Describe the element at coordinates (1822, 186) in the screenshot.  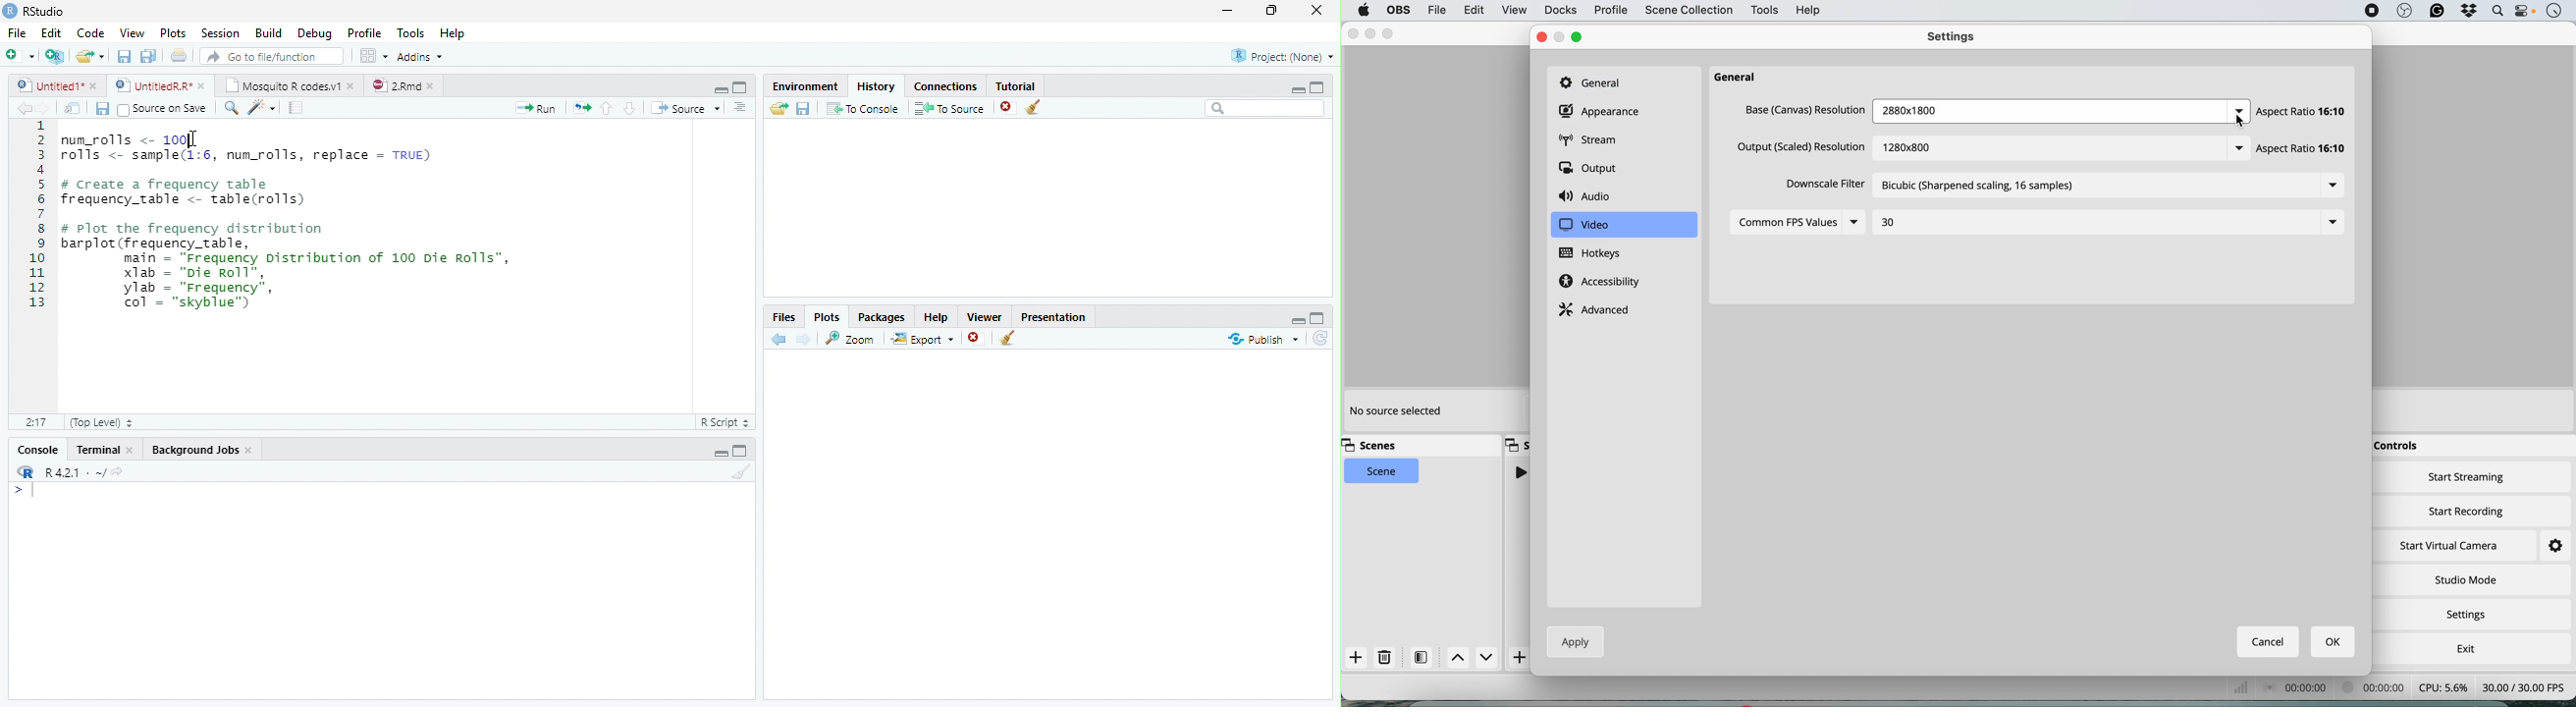
I see `downscale filter` at that location.